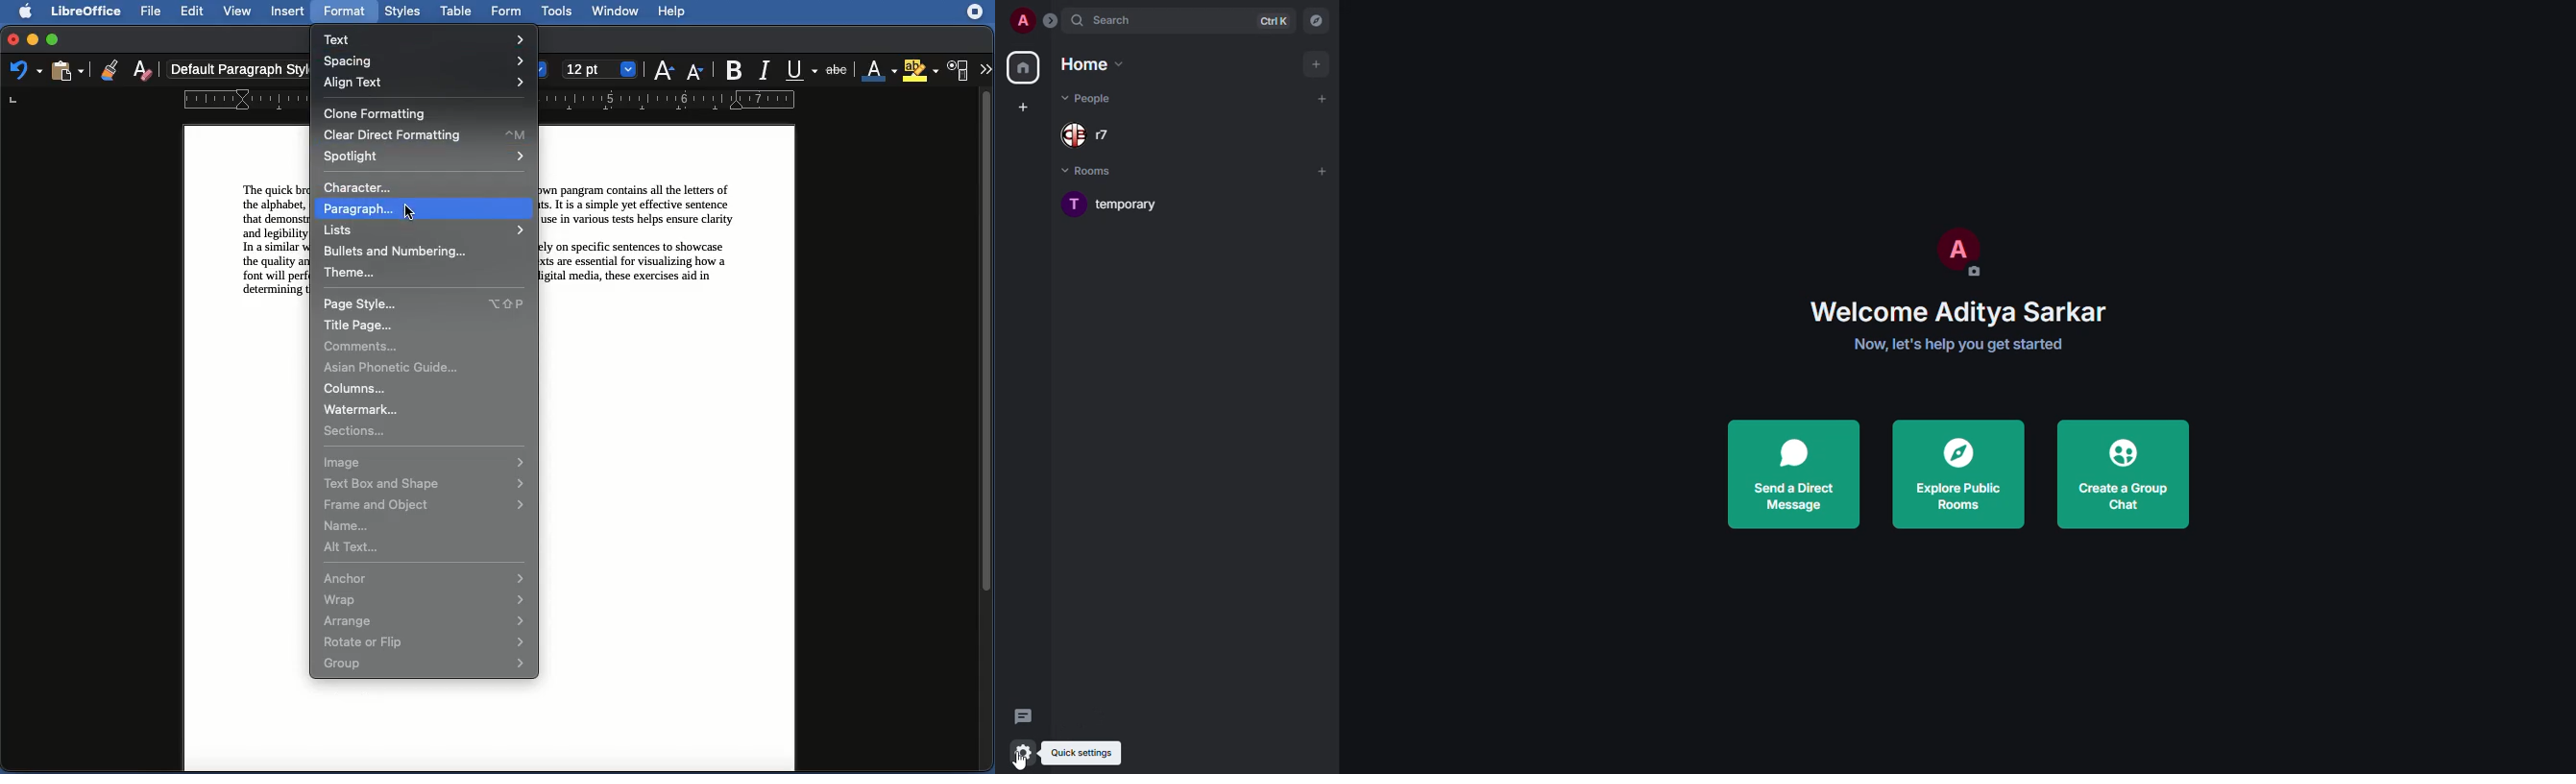 Image resolution: width=2576 pixels, height=784 pixels. Describe the element at coordinates (84, 12) in the screenshot. I see `LibreOffice` at that location.